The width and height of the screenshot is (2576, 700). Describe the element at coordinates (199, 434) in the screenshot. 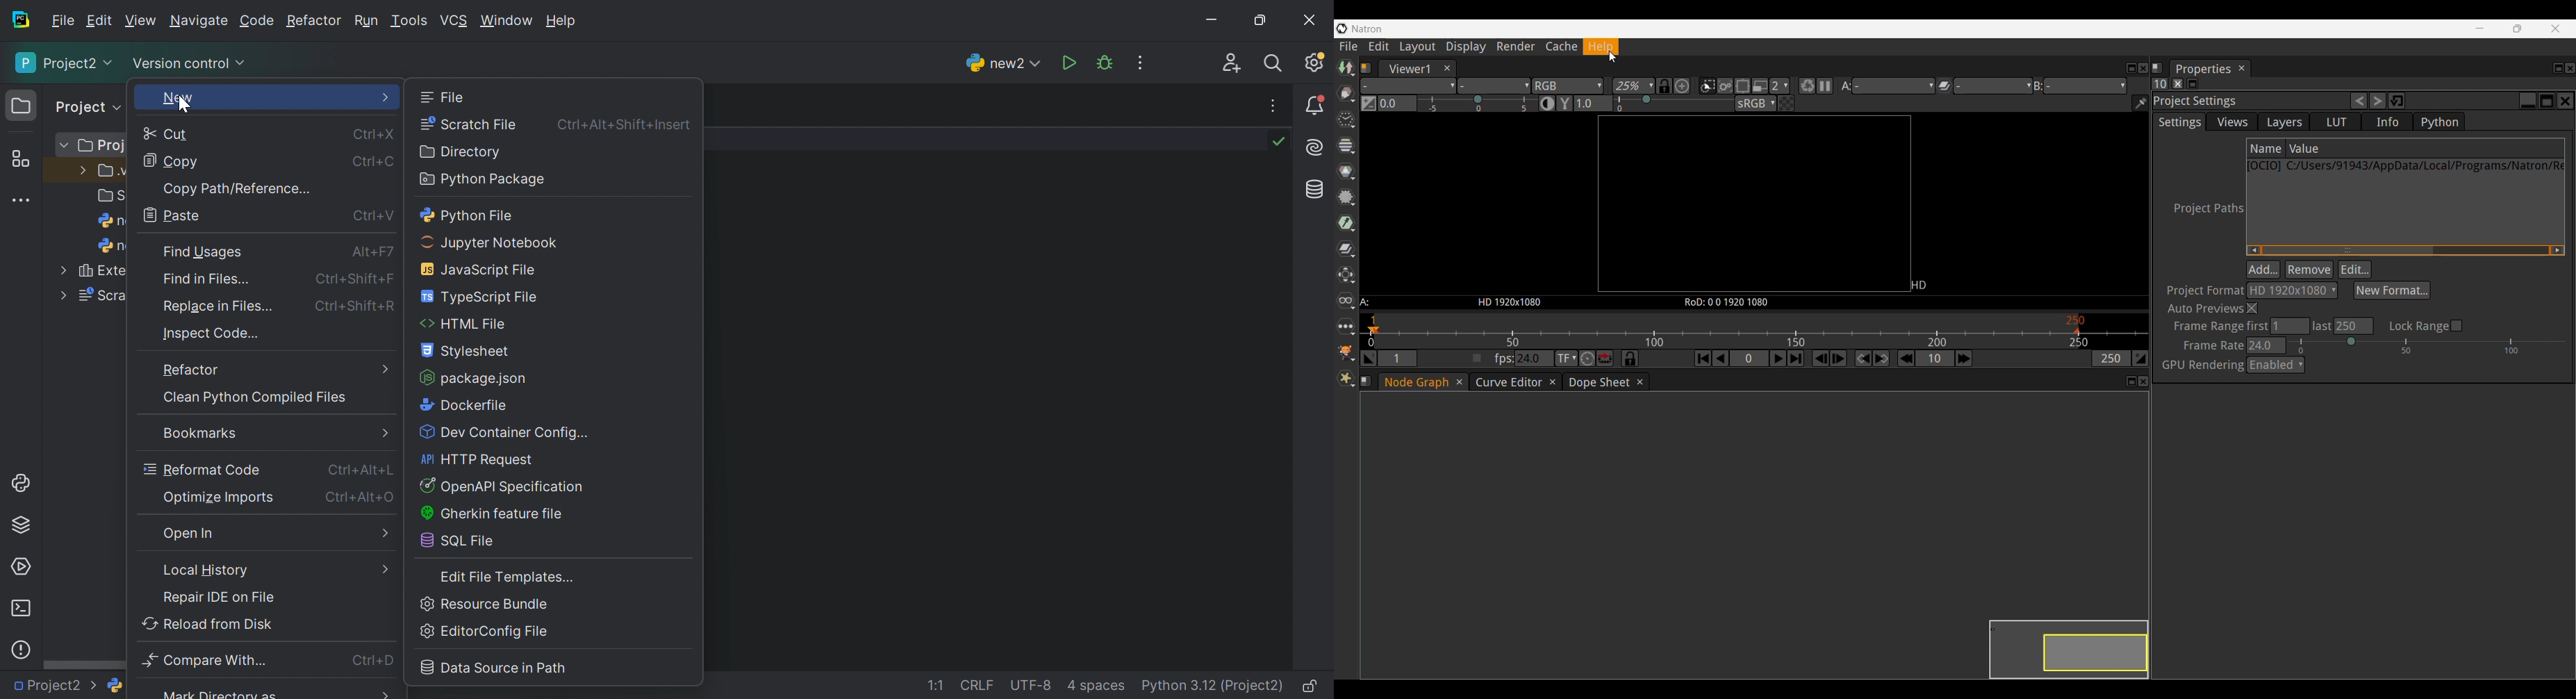

I see `Bookmarks` at that location.